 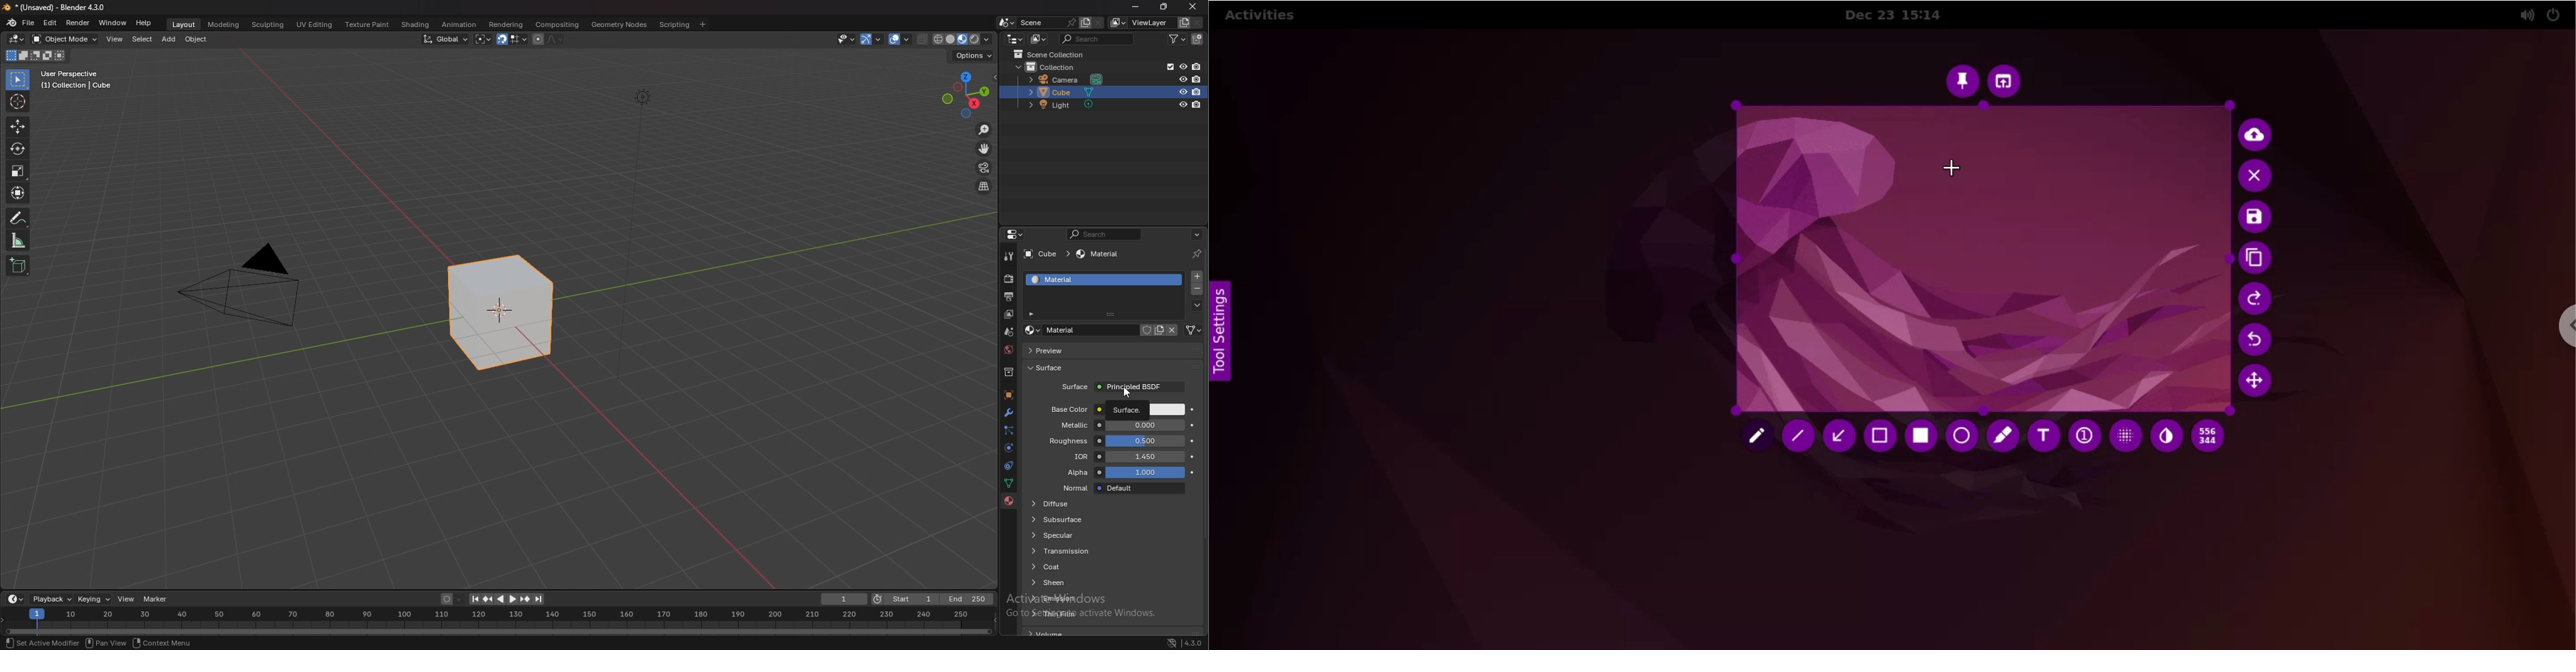 What do you see at coordinates (845, 599) in the screenshot?
I see `1` at bounding box center [845, 599].